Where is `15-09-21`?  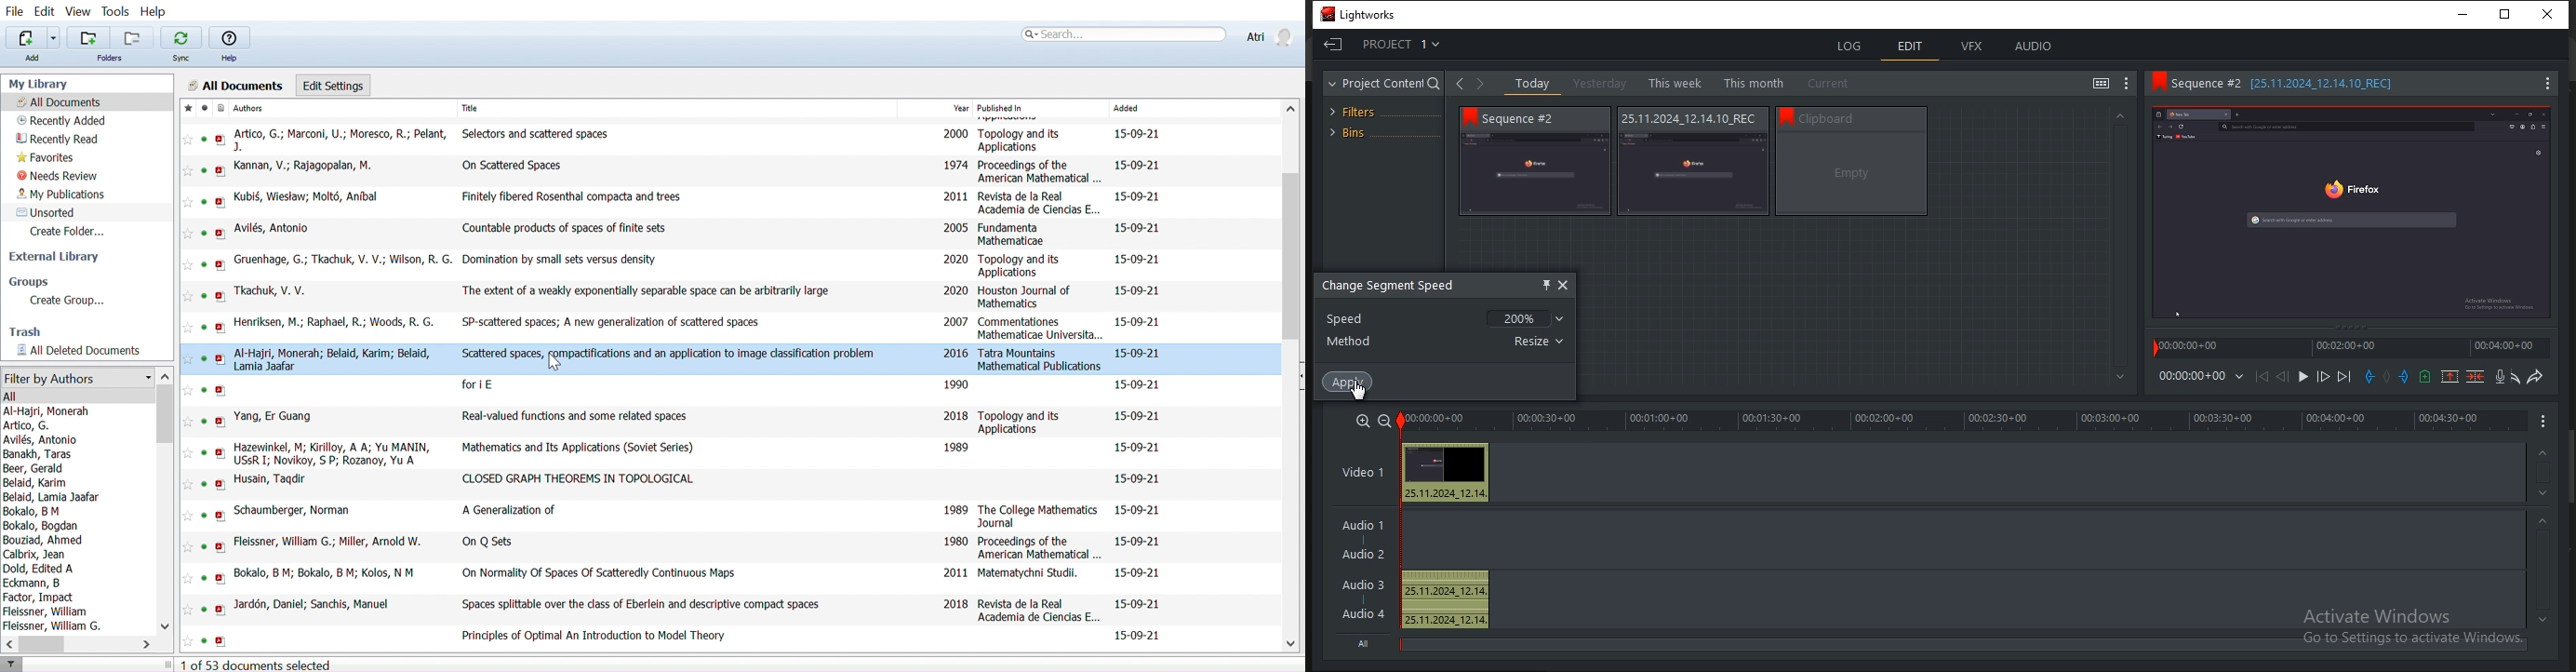
15-09-21 is located at coordinates (1136, 448).